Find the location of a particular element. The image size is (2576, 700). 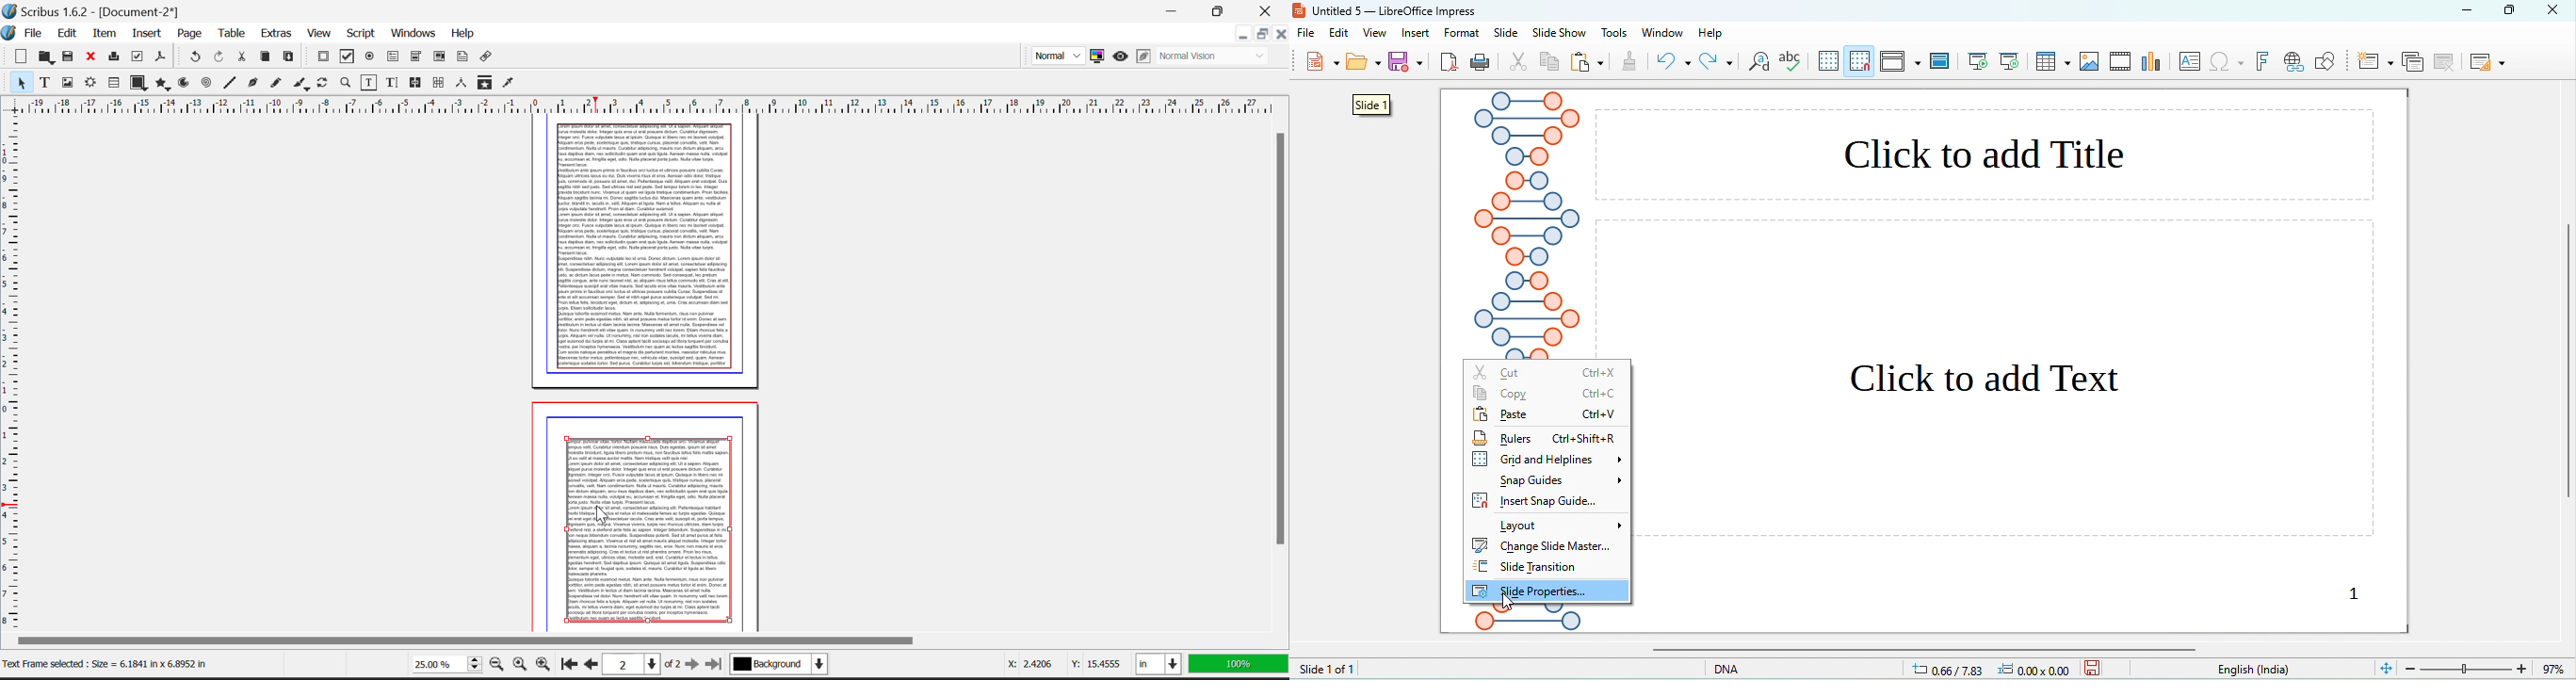

title is located at coordinates (1388, 10).